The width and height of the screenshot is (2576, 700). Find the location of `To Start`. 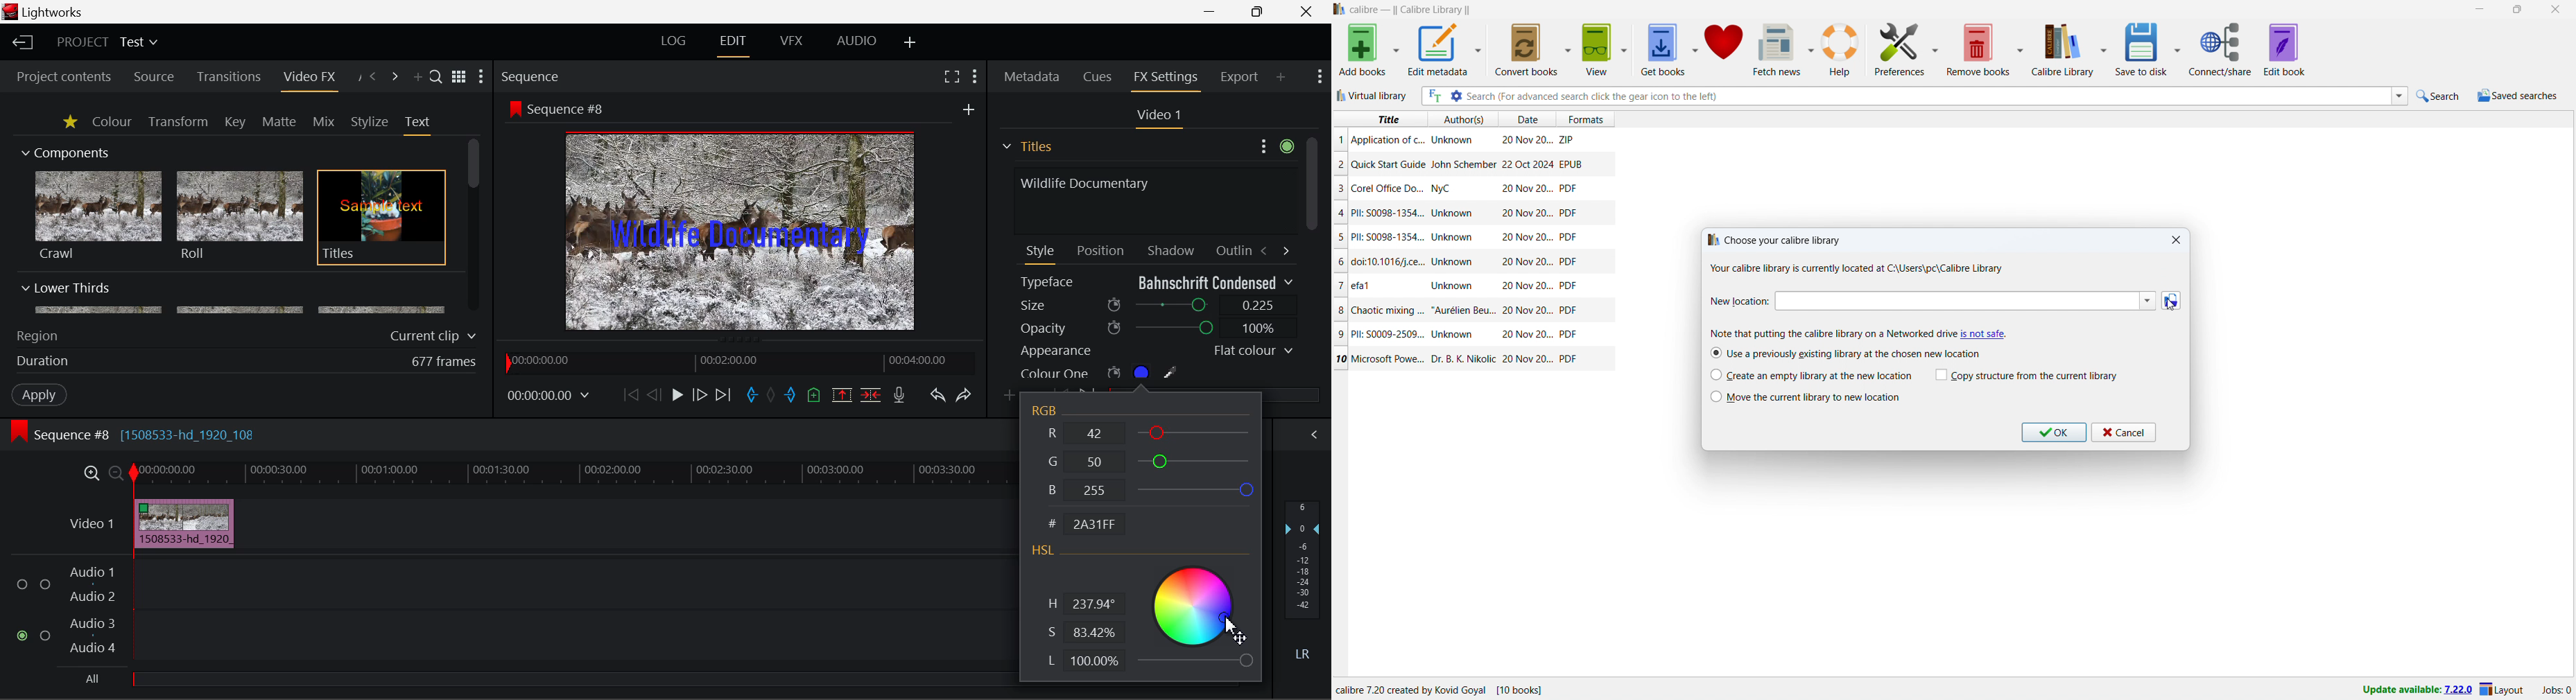

To Start is located at coordinates (631, 396).